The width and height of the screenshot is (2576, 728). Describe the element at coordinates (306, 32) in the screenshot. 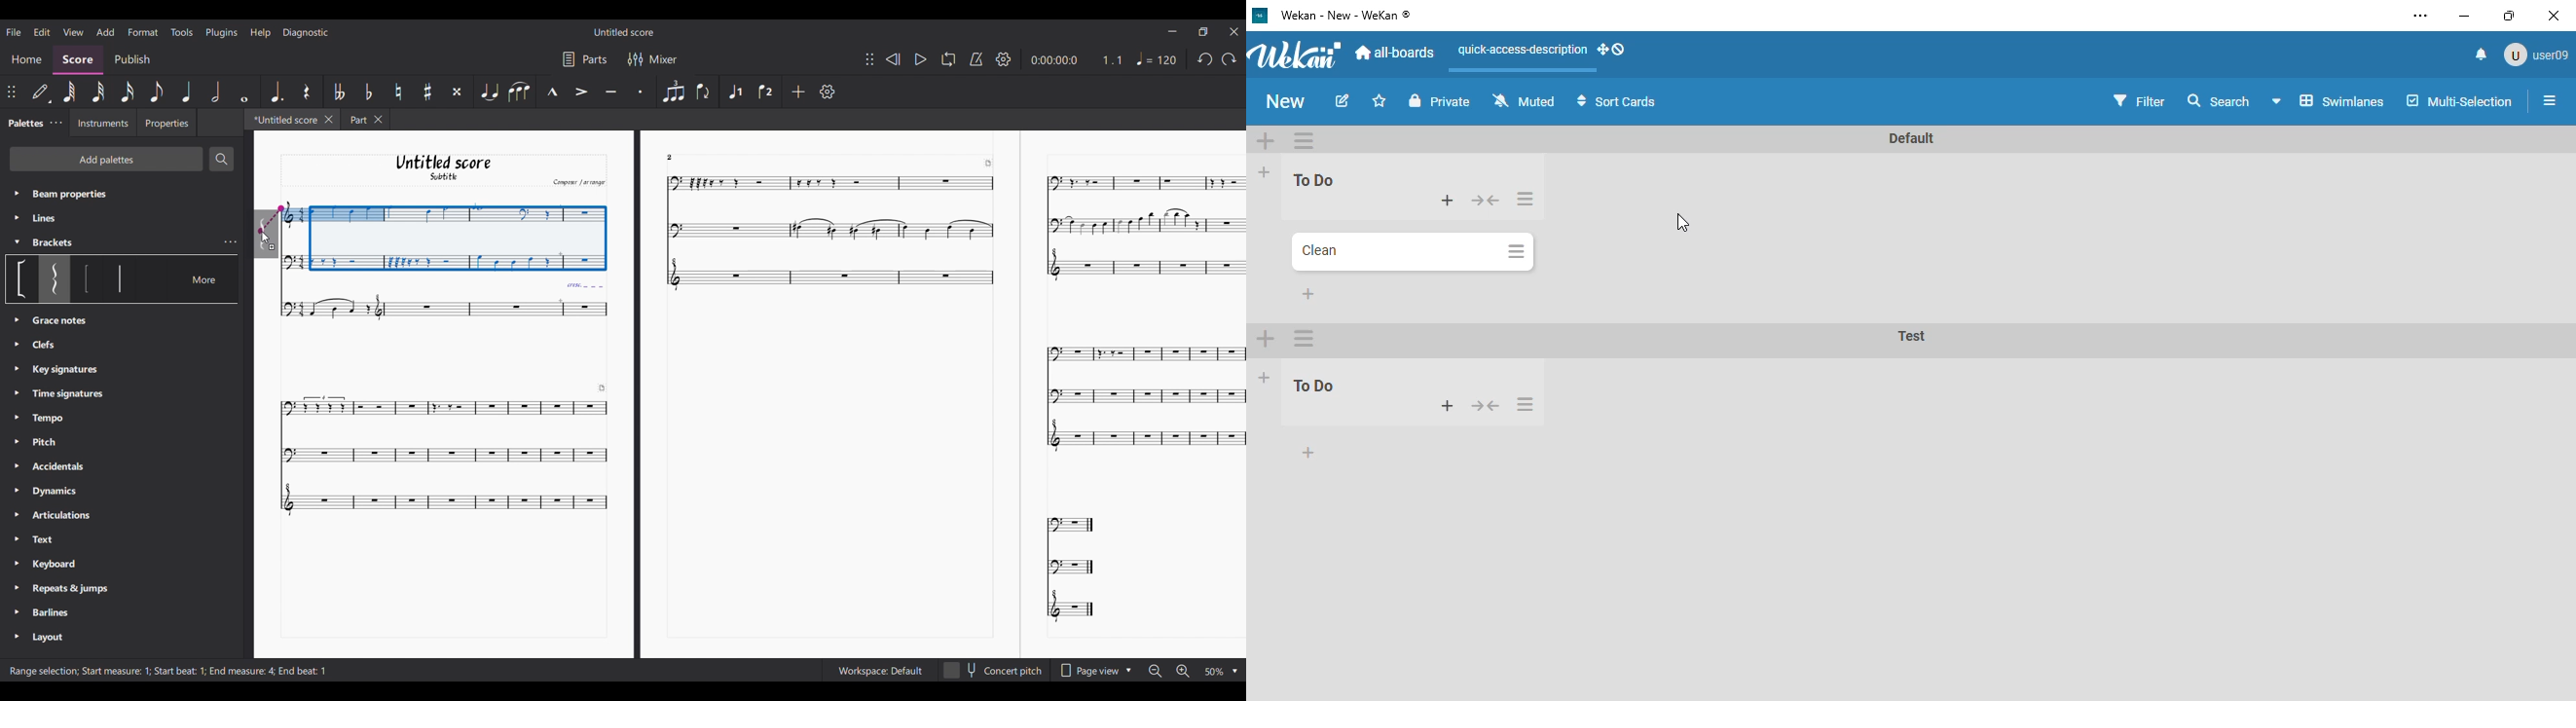

I see `Diagnostic` at that location.